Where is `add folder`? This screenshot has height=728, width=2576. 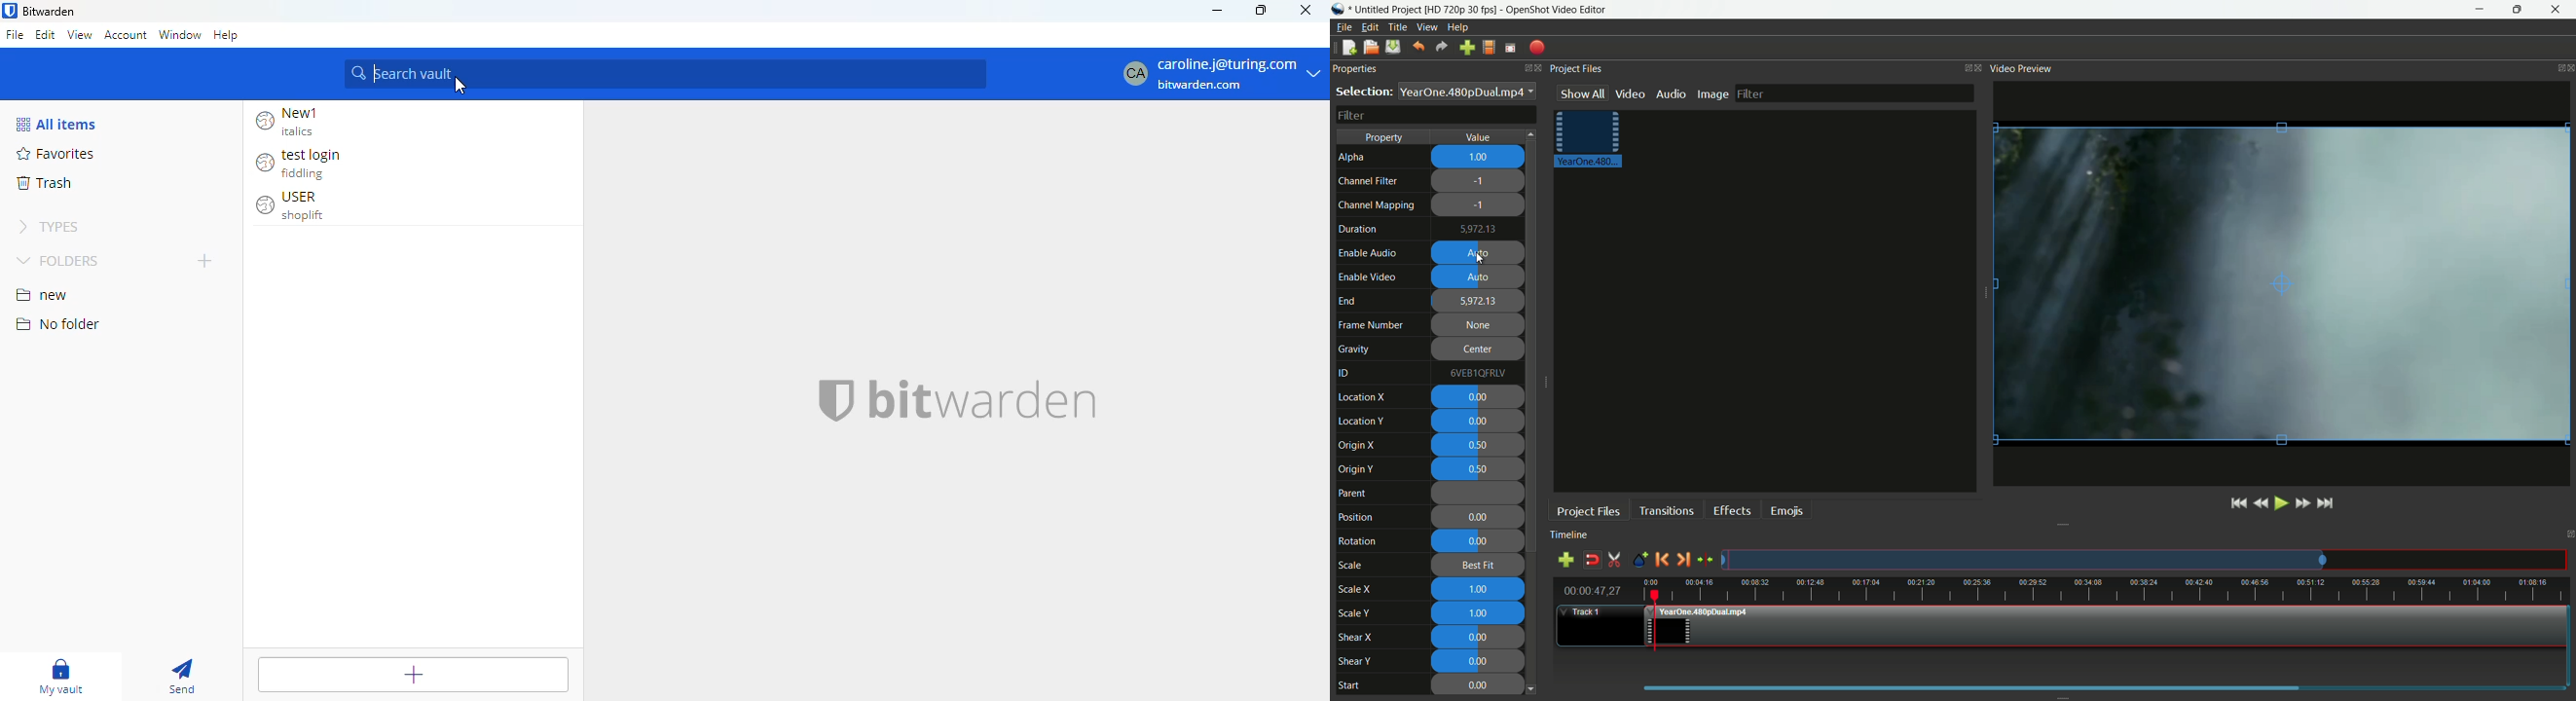 add folder is located at coordinates (204, 260).